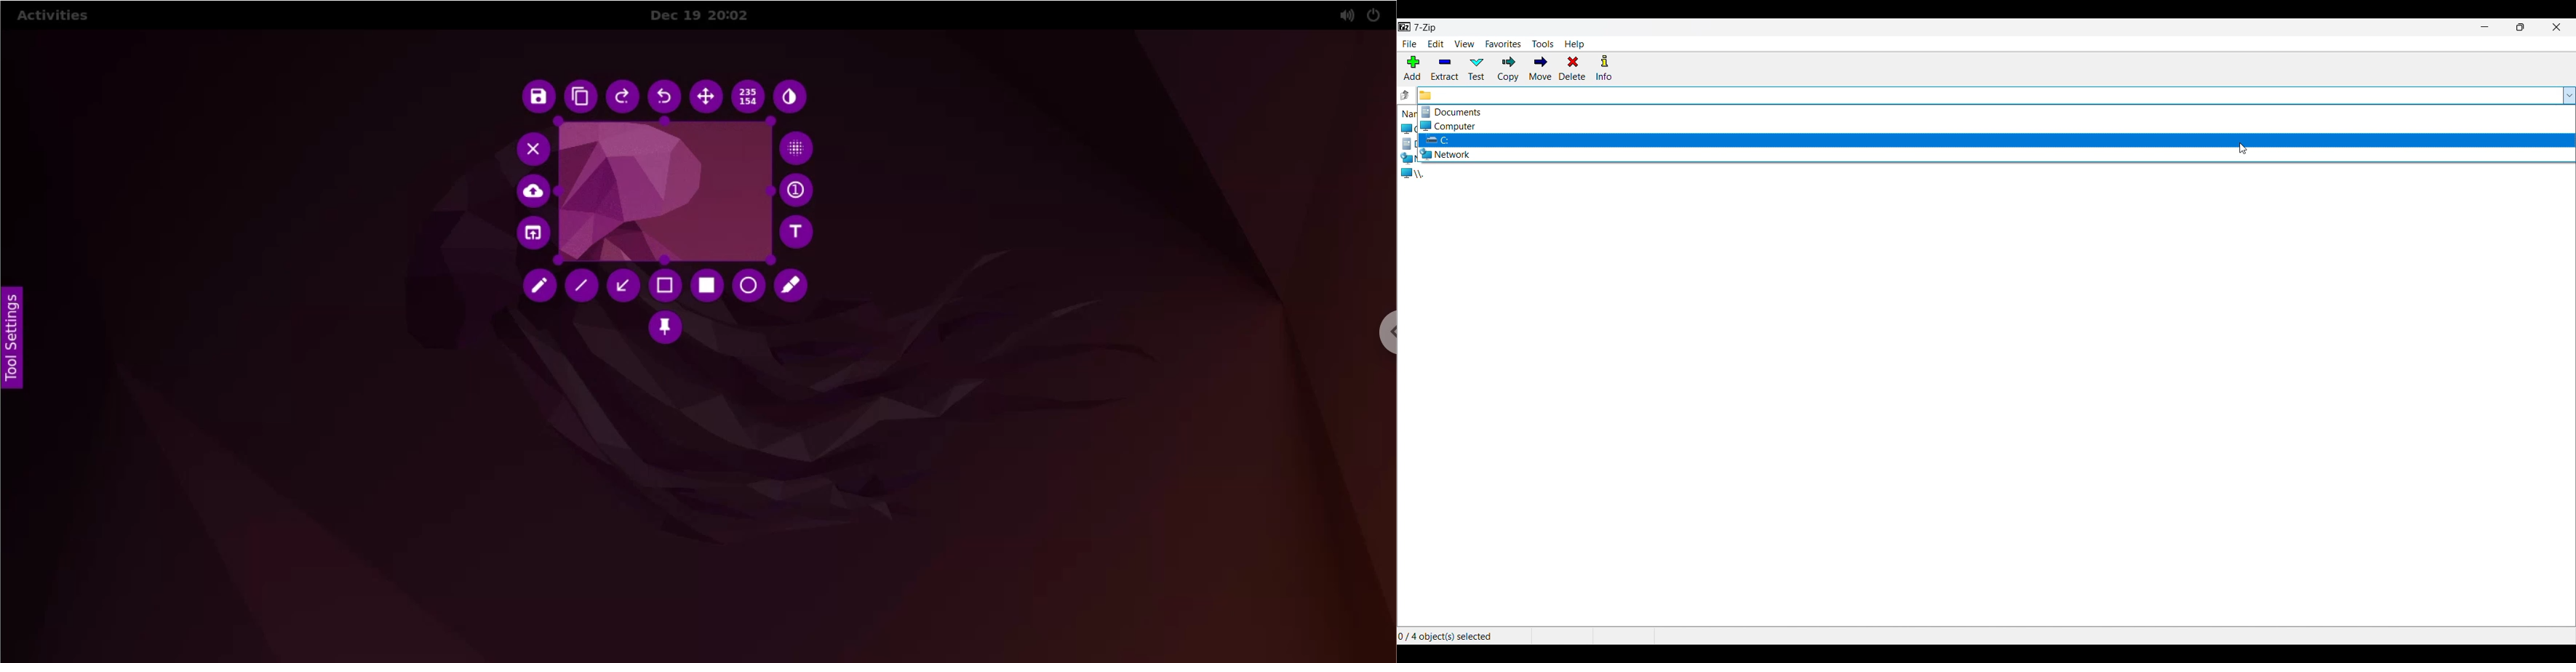 This screenshot has width=2576, height=672. Describe the element at coordinates (1404, 28) in the screenshot. I see `Software name and logo` at that location.